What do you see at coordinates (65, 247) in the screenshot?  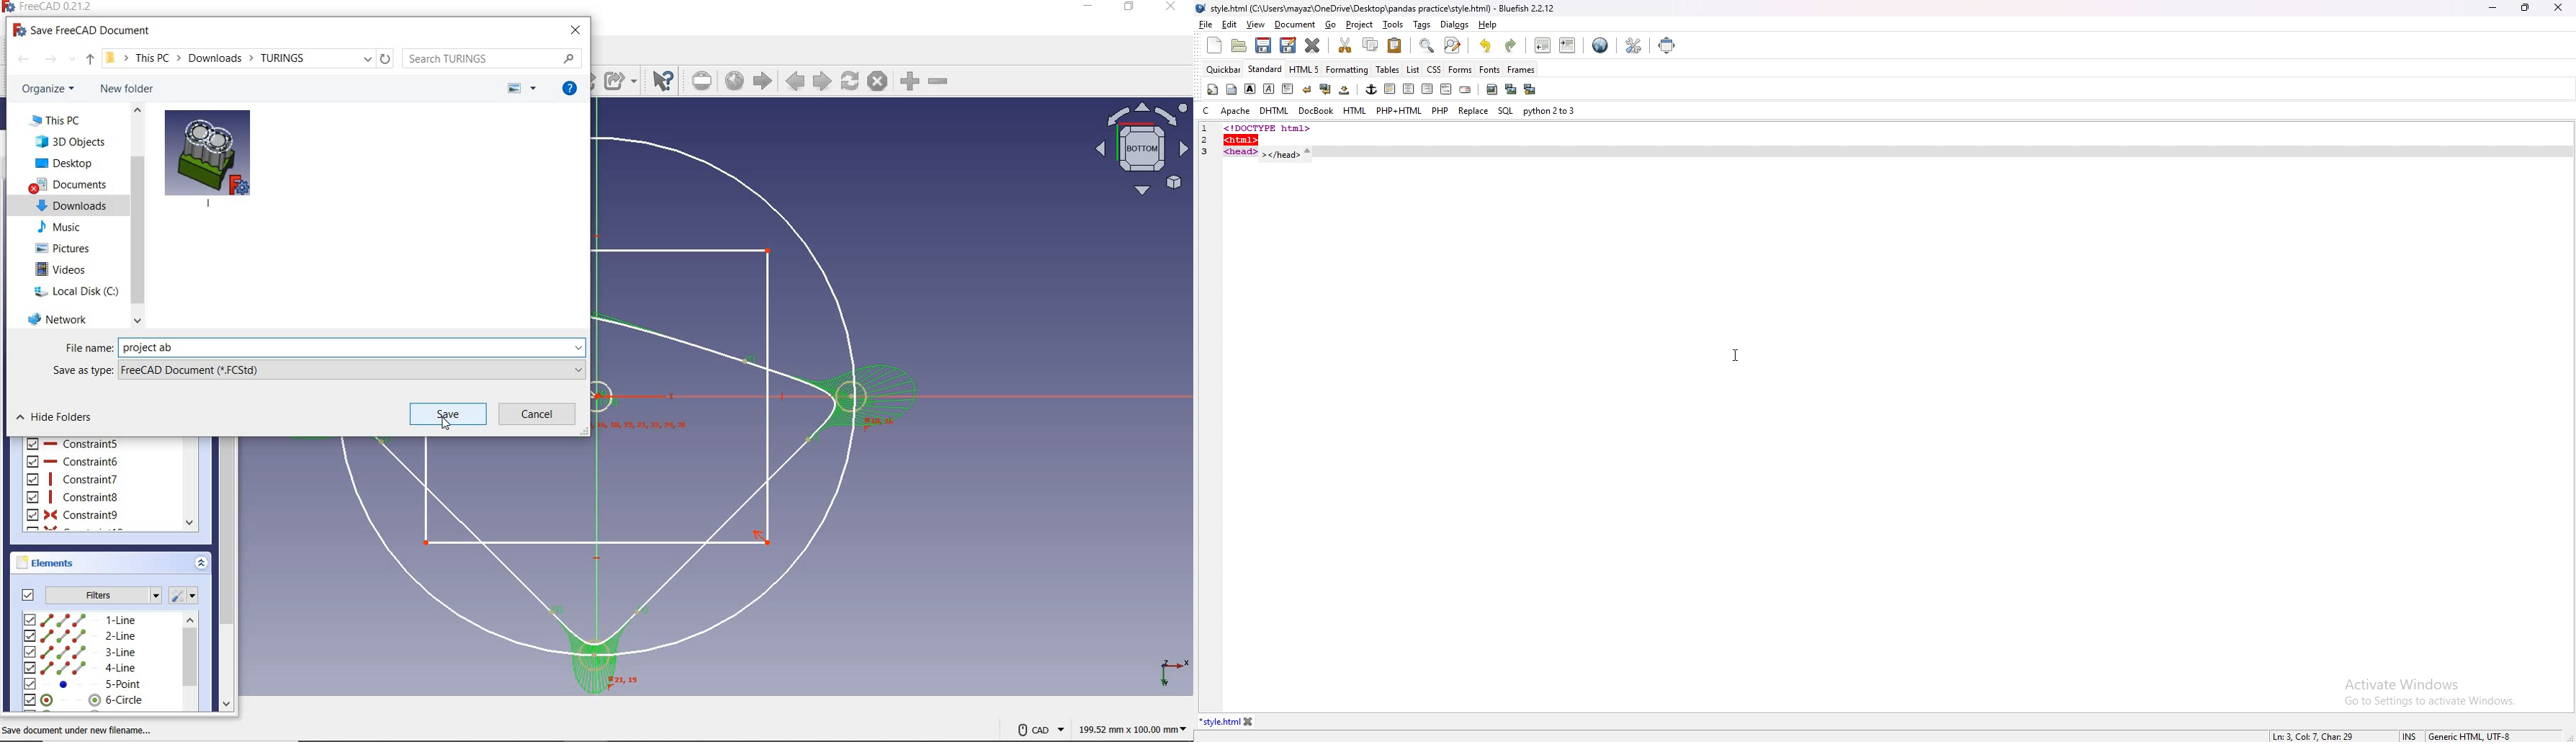 I see `pictures` at bounding box center [65, 247].